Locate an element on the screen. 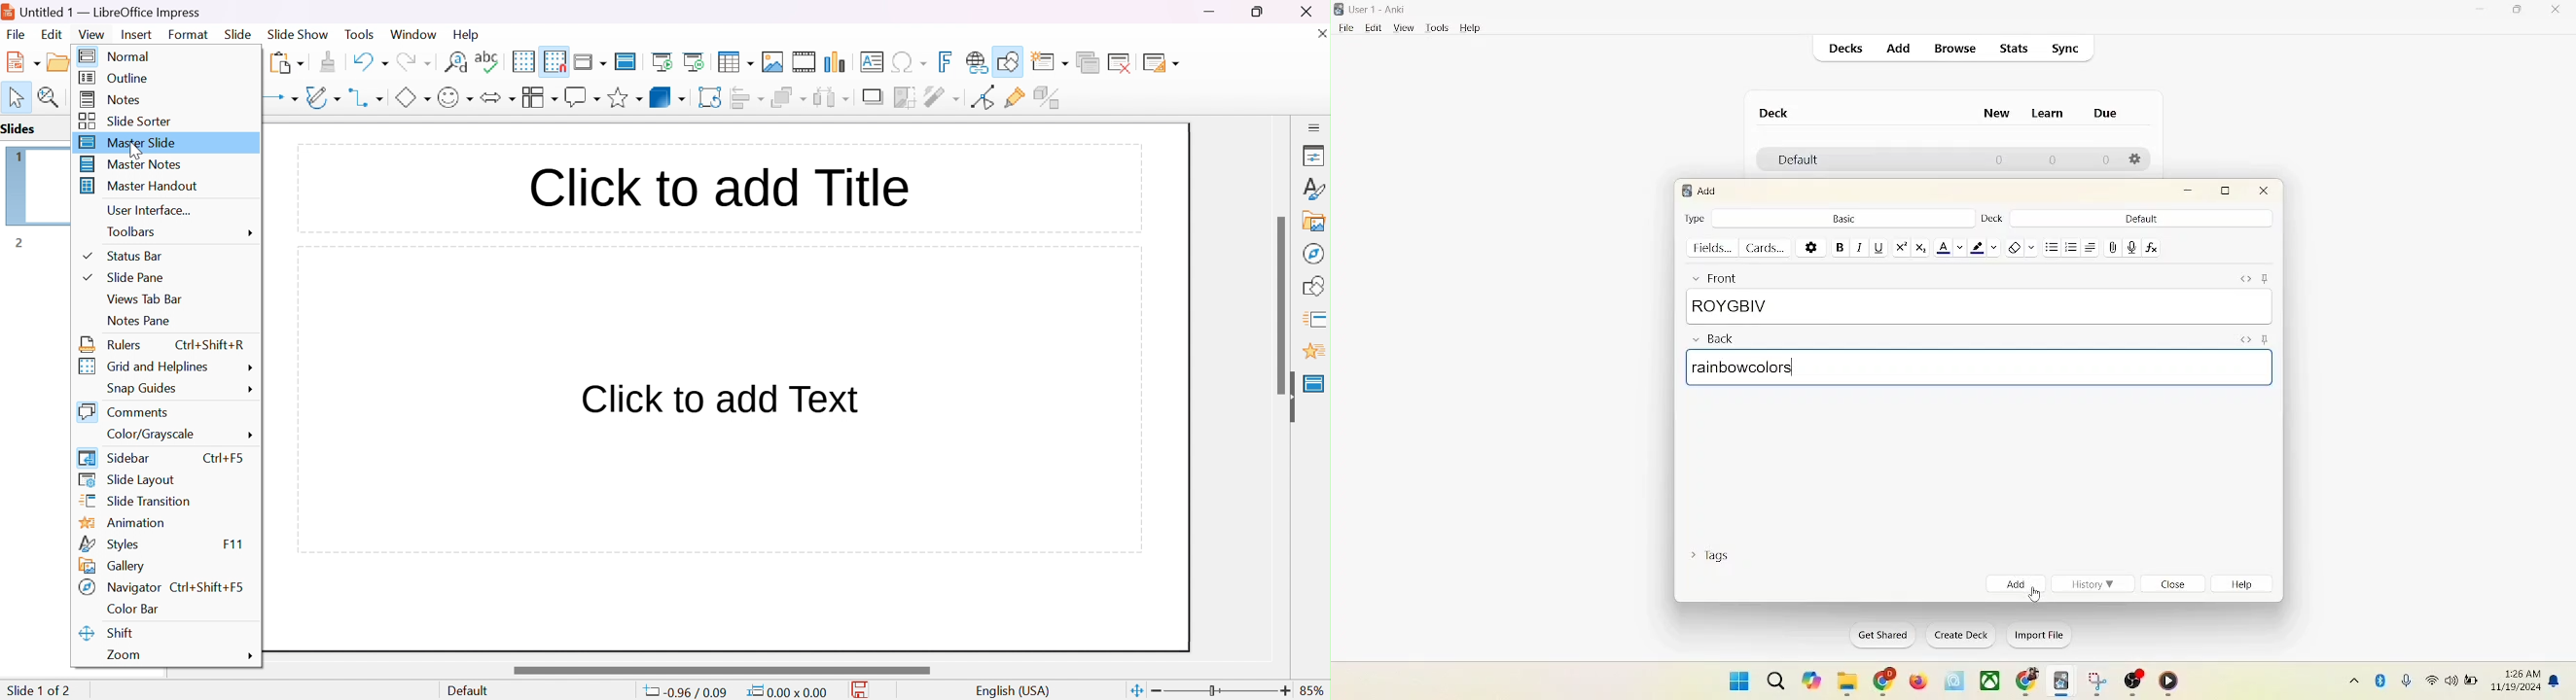 The height and width of the screenshot is (700, 2576). fit slide to current window is located at coordinates (1136, 690).